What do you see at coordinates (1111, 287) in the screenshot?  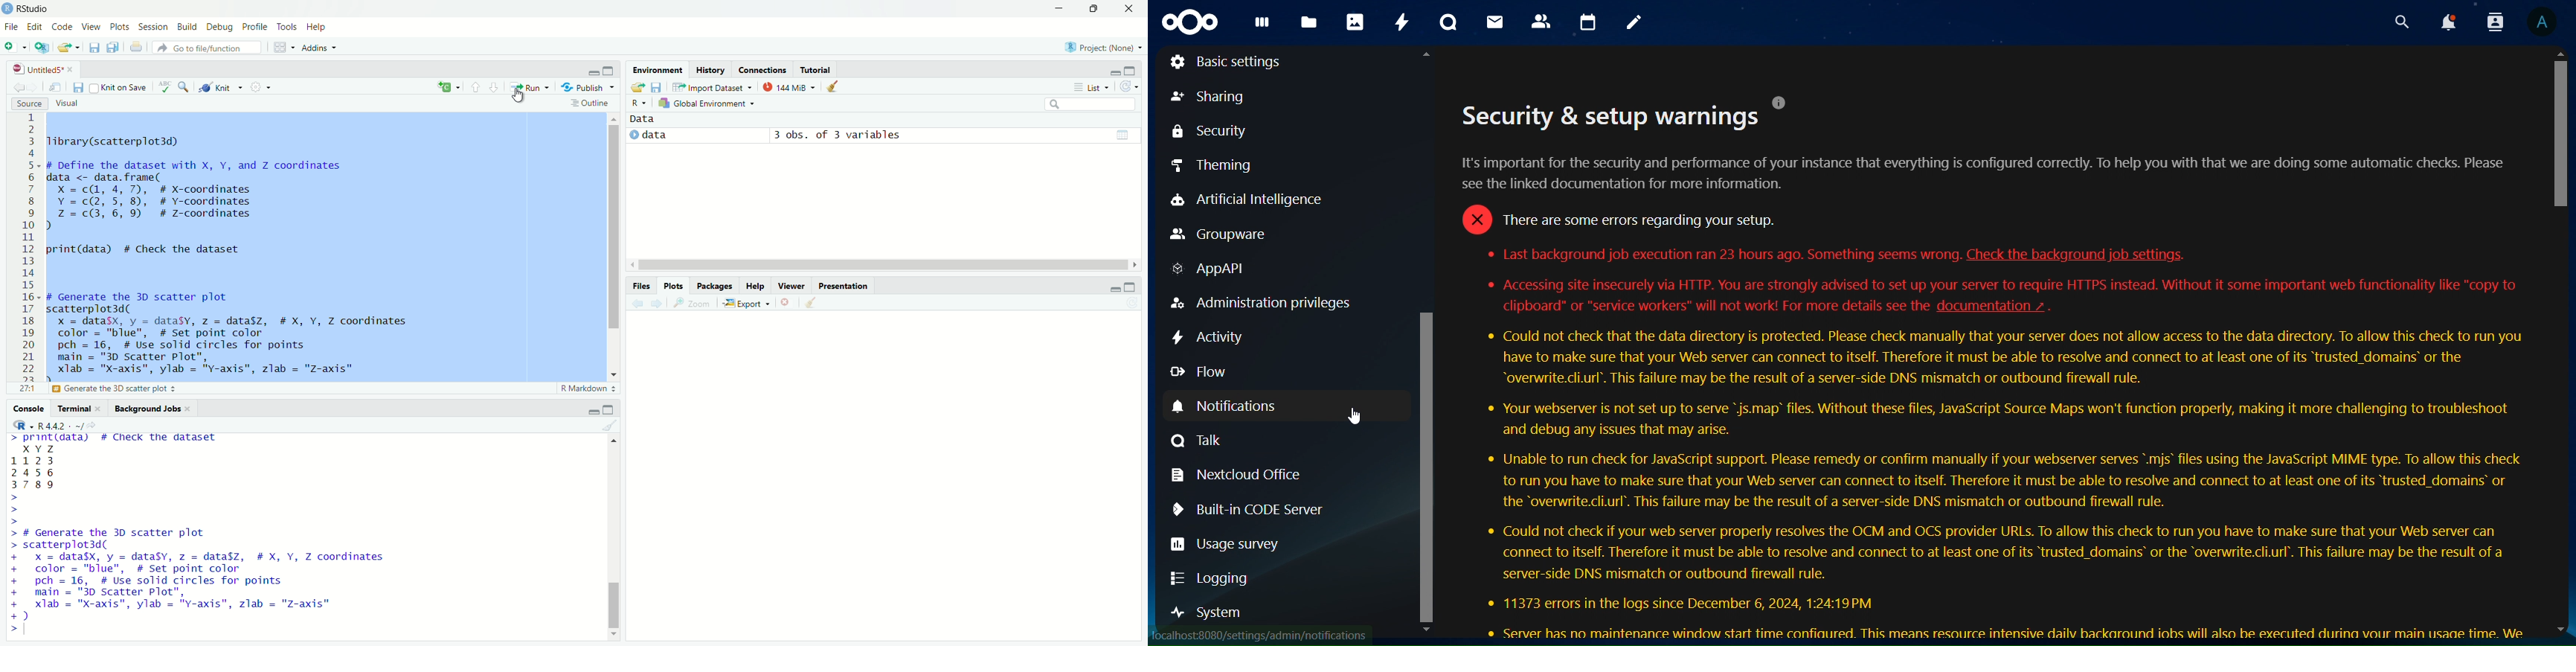 I see `minimize` at bounding box center [1111, 287].